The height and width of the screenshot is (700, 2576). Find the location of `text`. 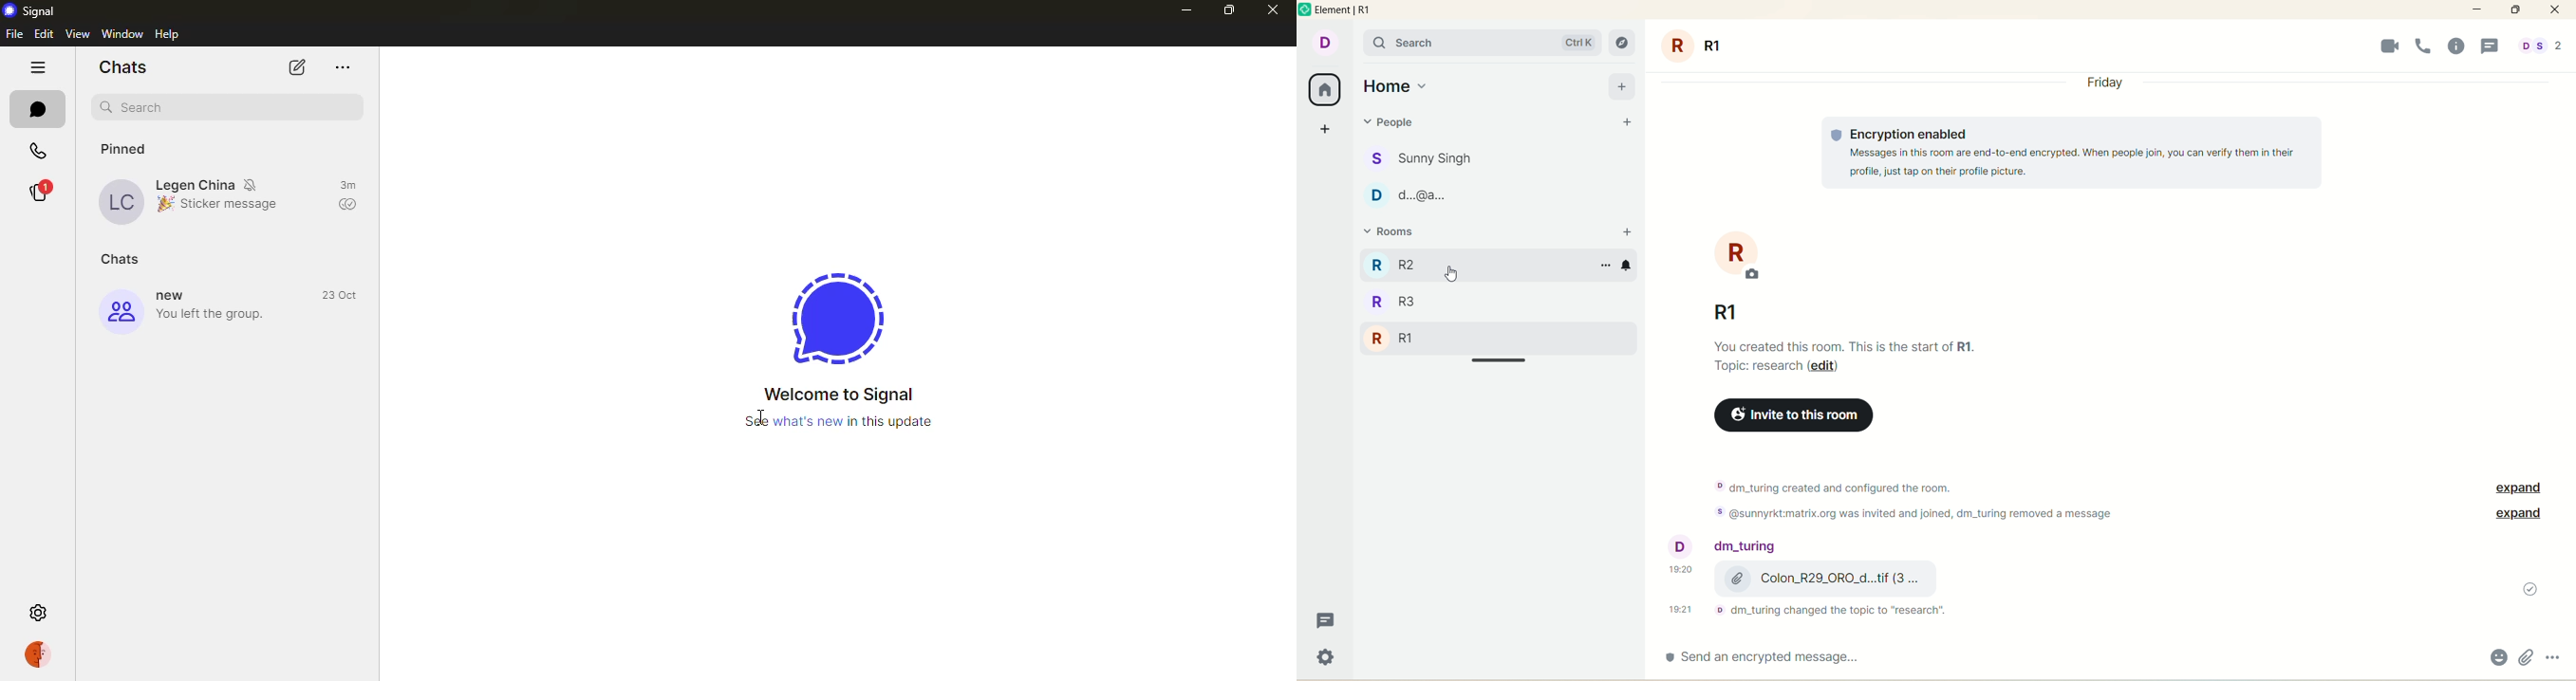

text is located at coordinates (2071, 154).